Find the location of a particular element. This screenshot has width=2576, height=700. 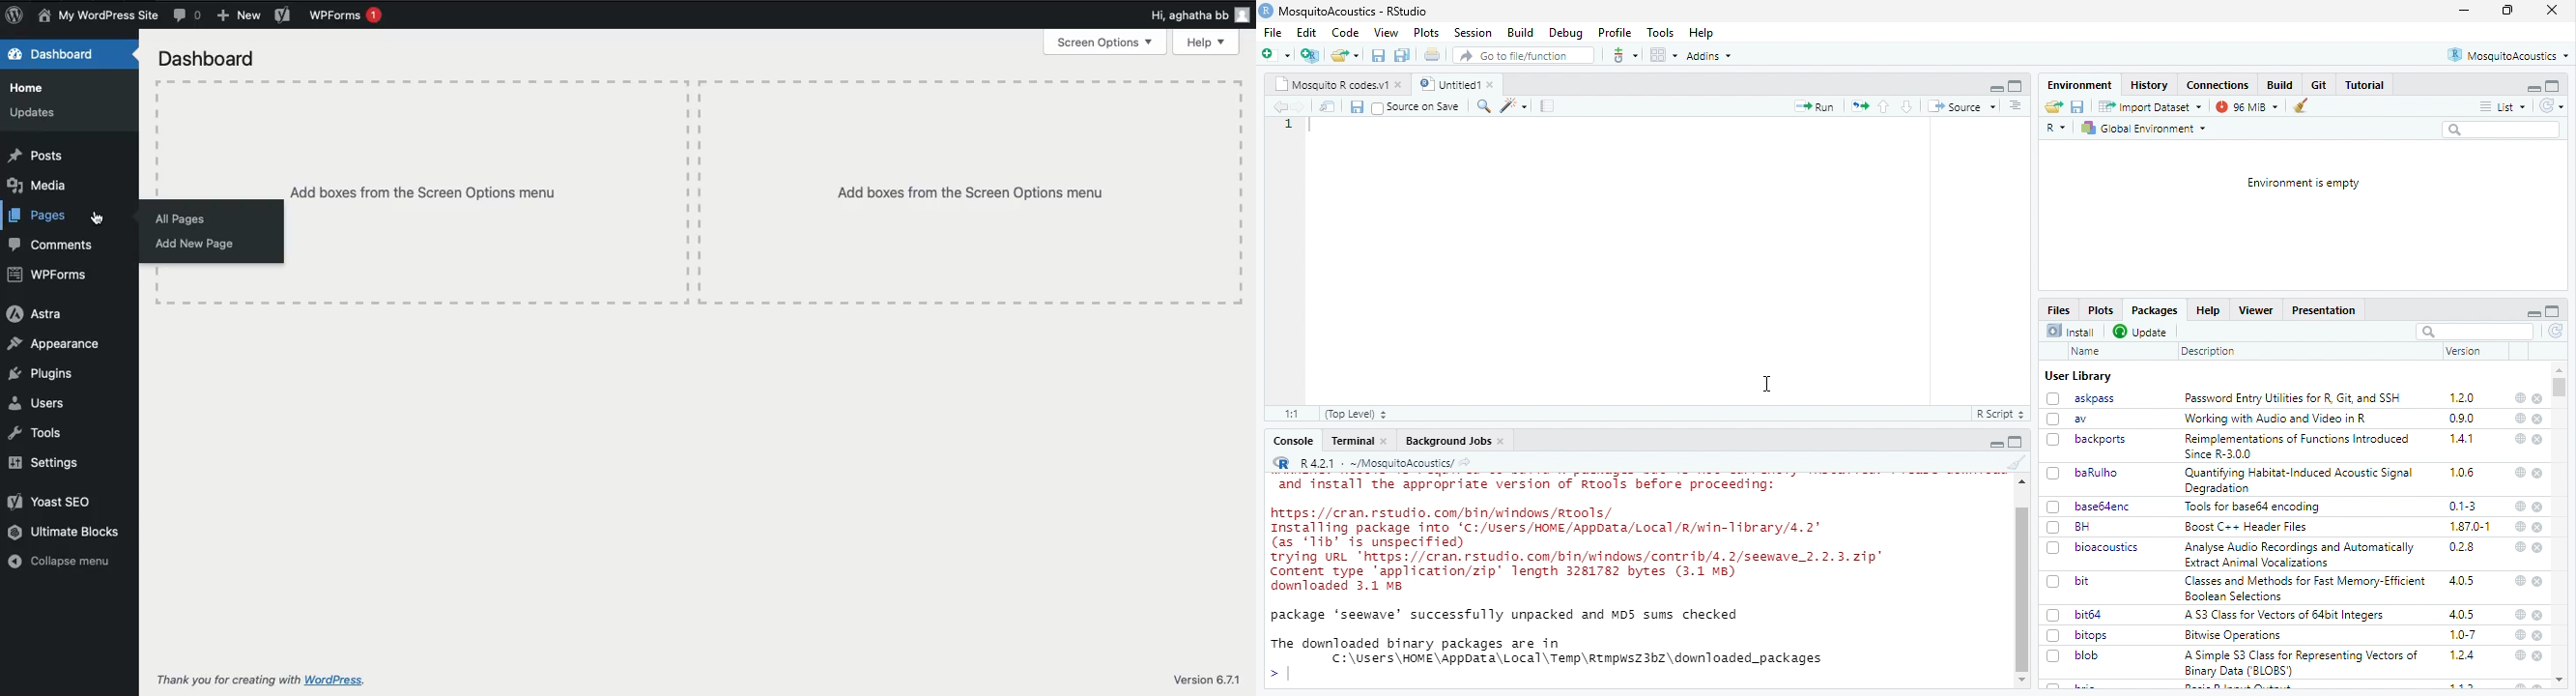

Code is located at coordinates (1347, 32).